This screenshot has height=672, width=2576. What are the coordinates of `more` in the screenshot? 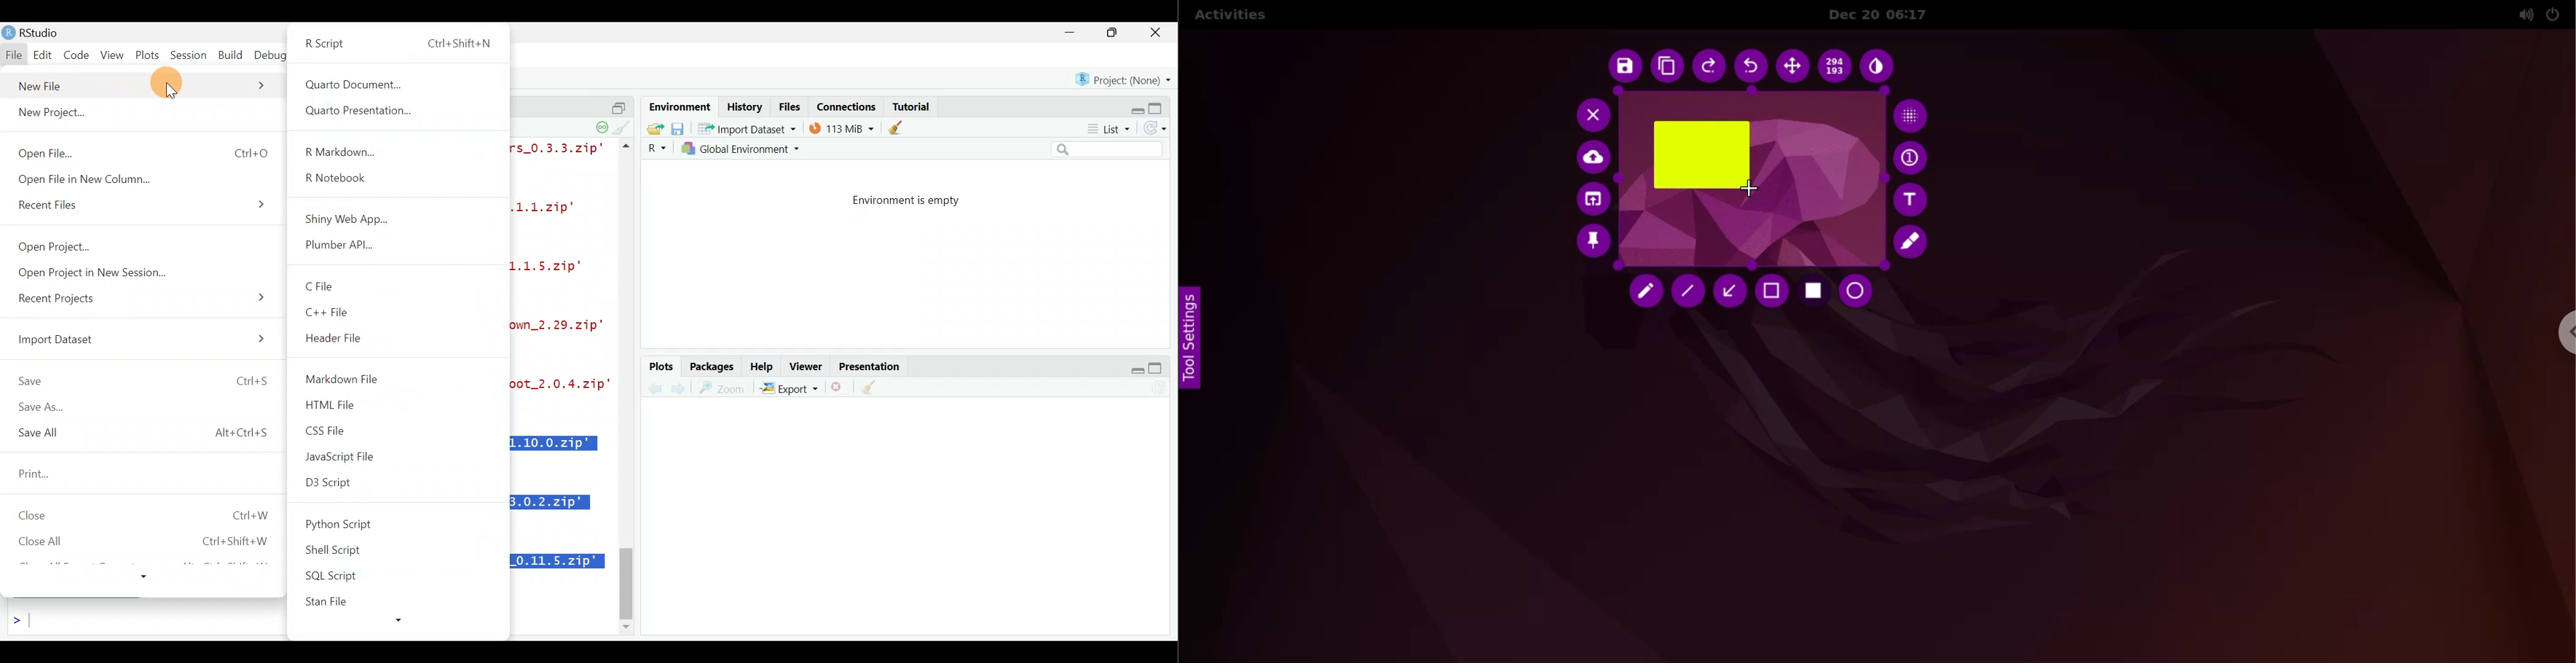 It's located at (148, 575).